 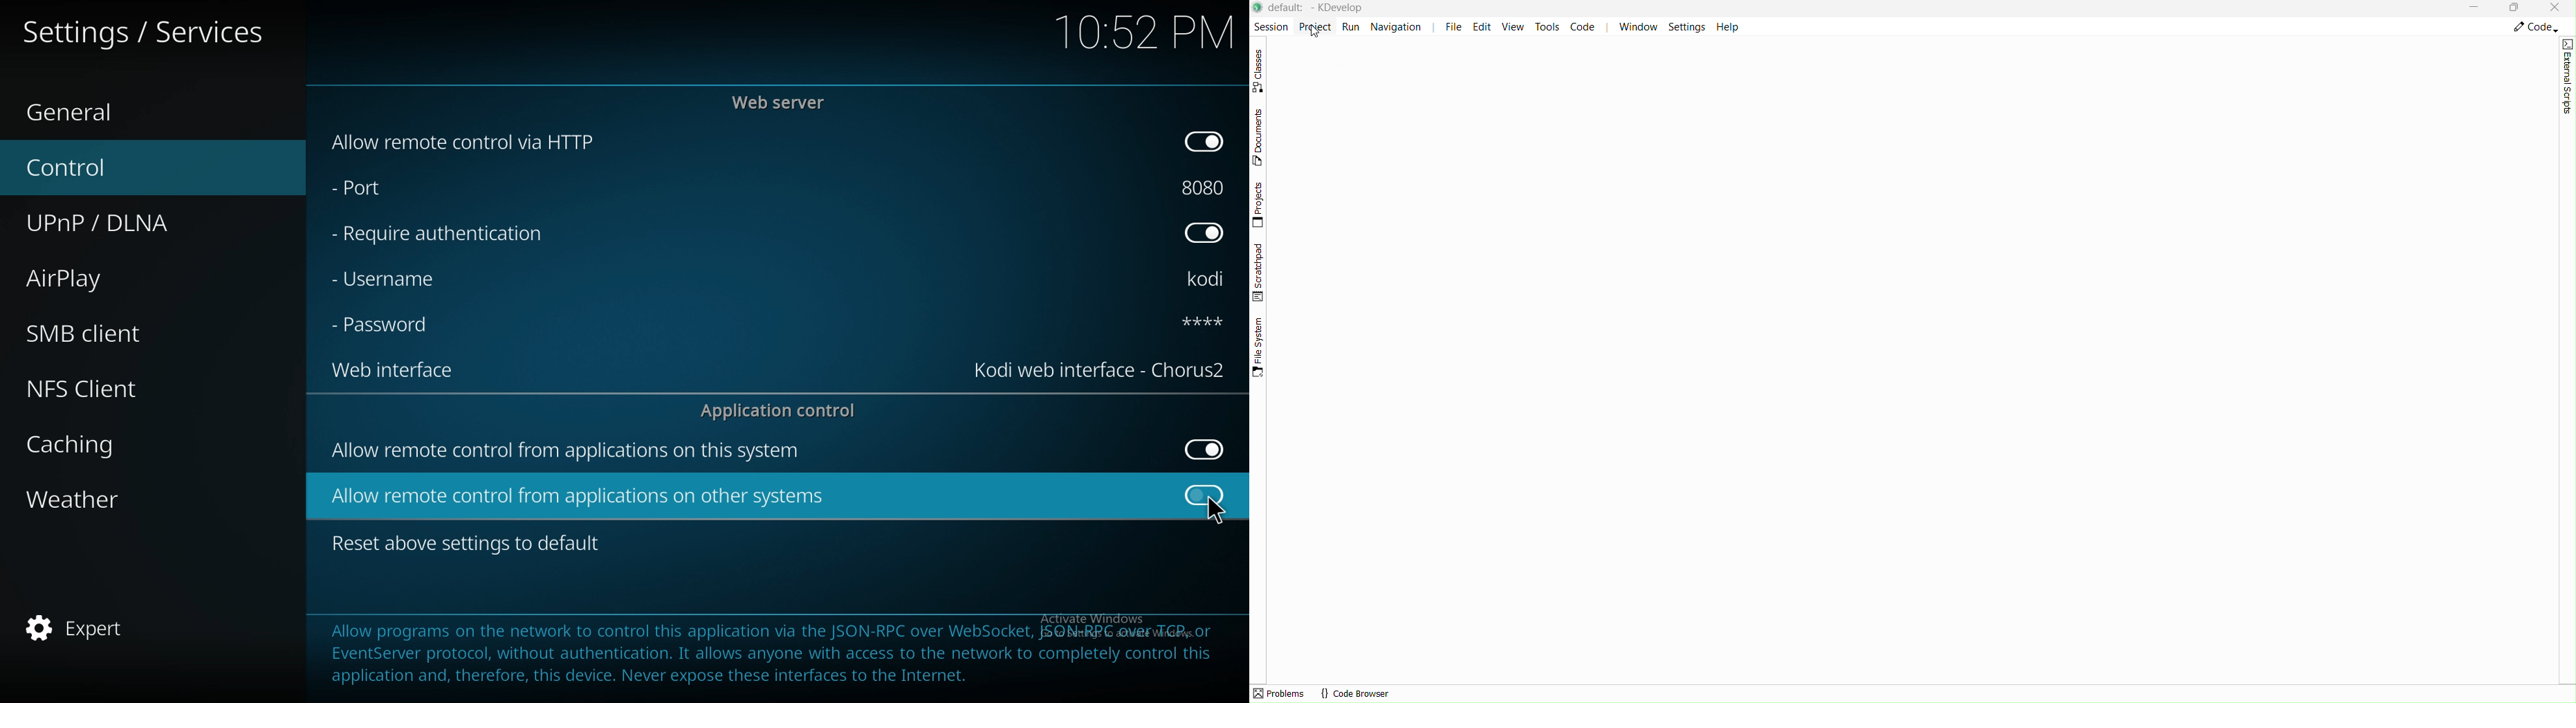 What do you see at coordinates (1206, 494) in the screenshot?
I see `toggle` at bounding box center [1206, 494].